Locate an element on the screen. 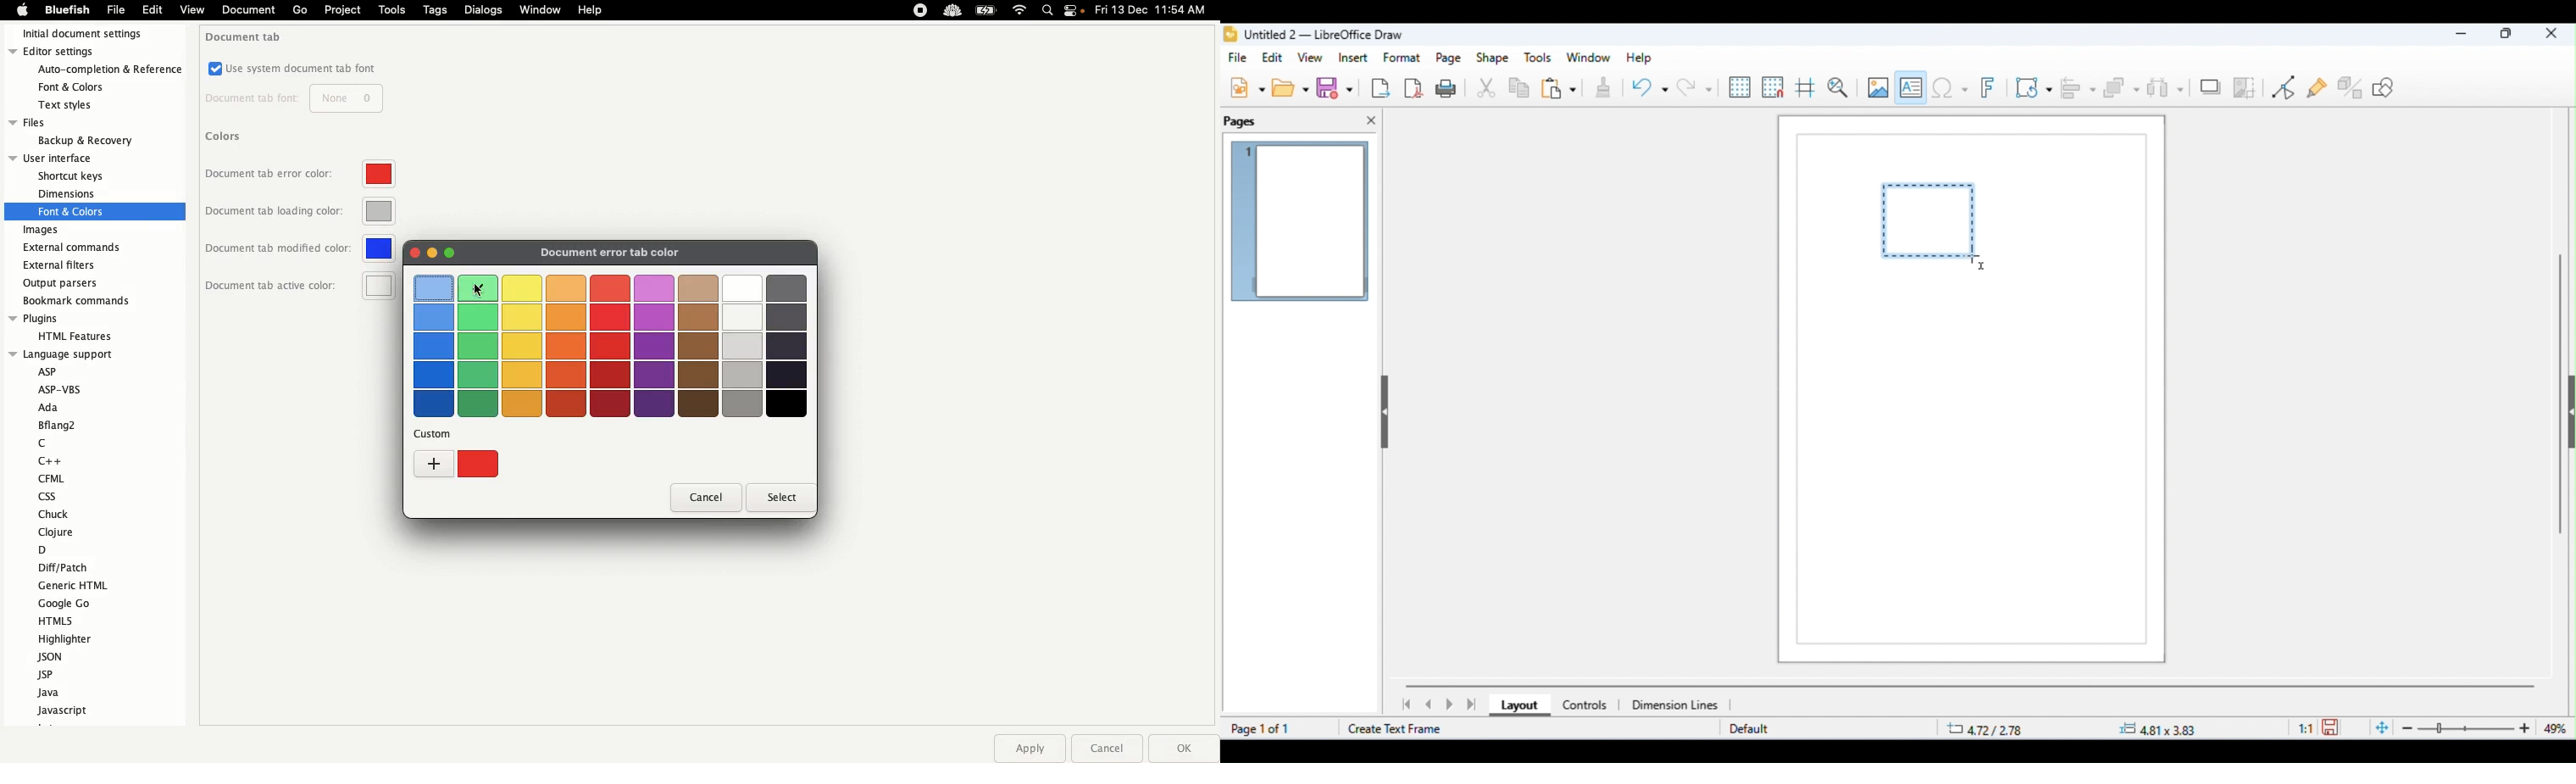  cut is located at coordinates (1487, 89).